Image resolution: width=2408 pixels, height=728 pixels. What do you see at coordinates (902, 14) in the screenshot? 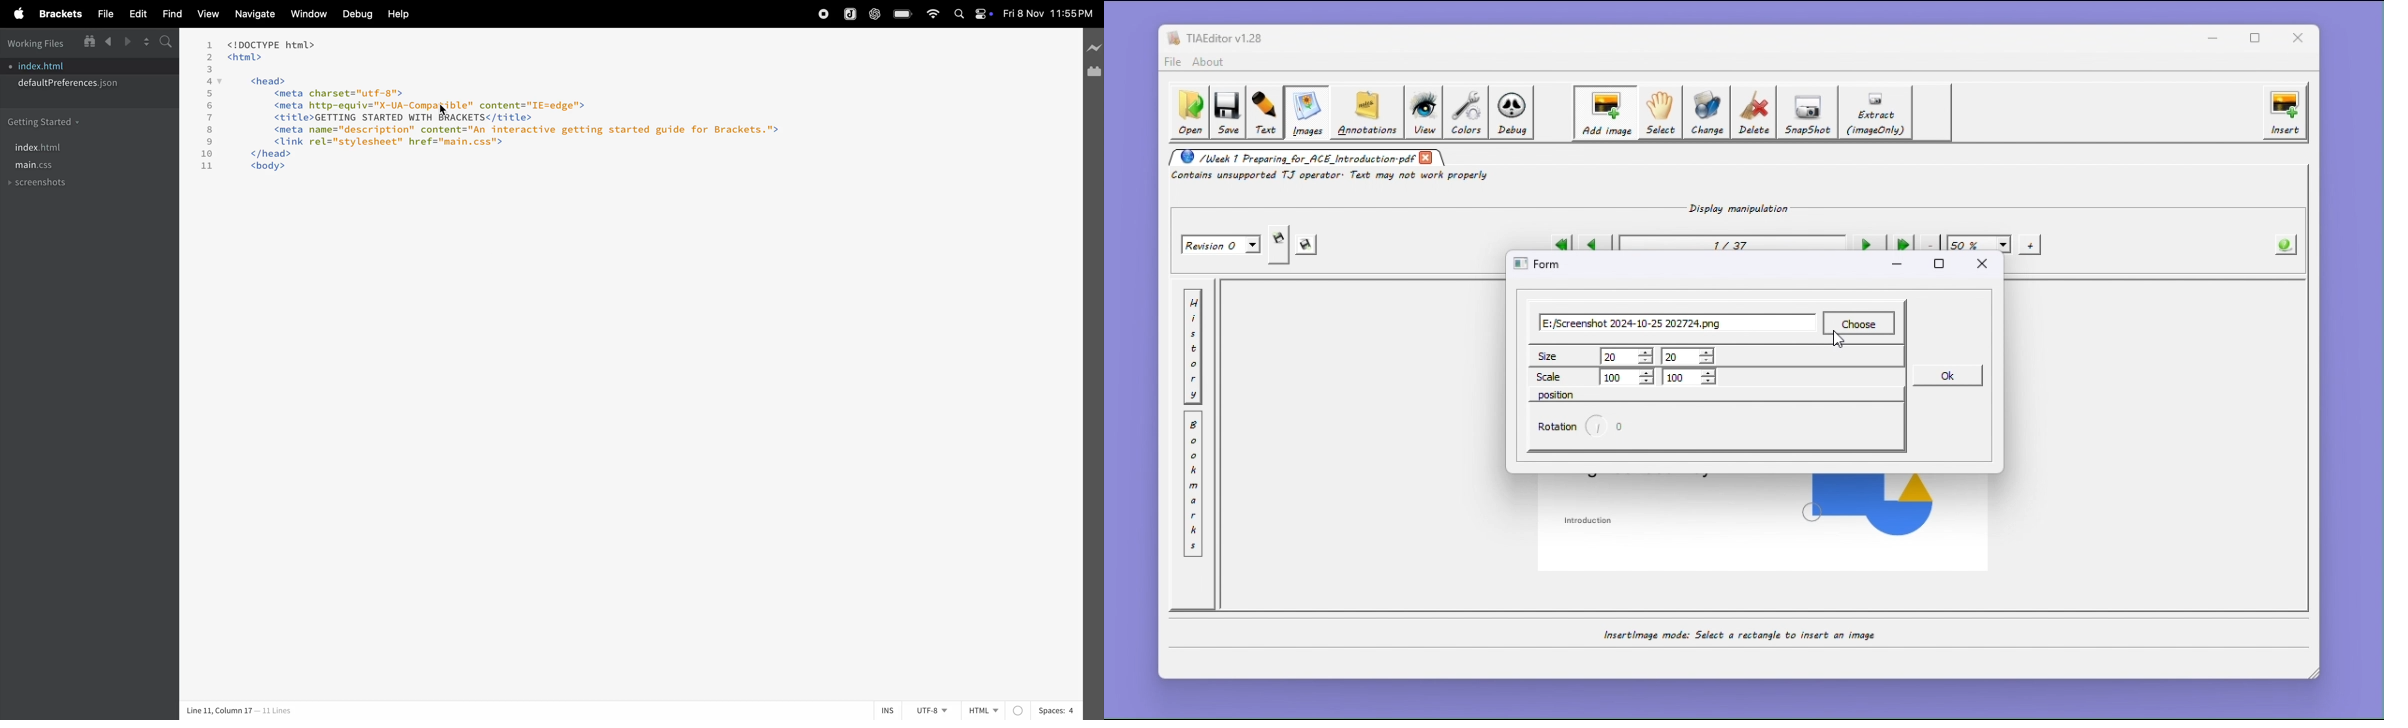
I see `battery` at bounding box center [902, 14].